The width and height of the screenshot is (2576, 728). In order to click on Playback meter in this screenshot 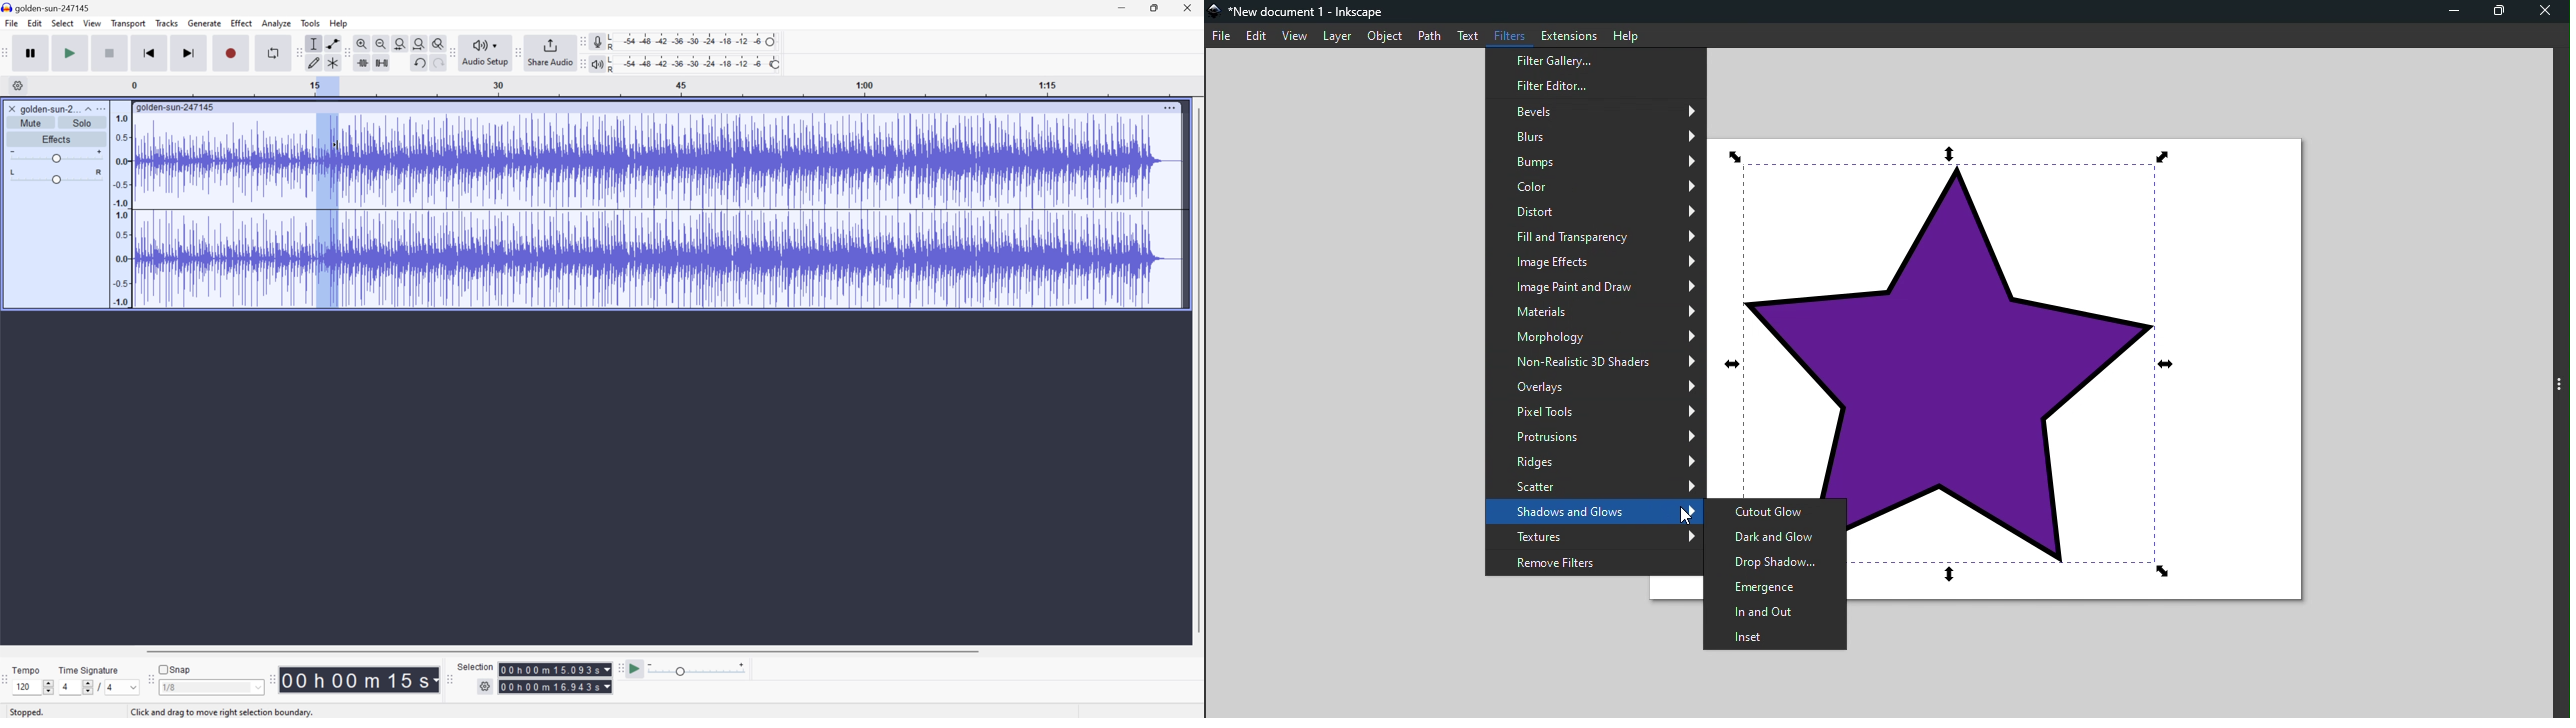, I will do `click(596, 65)`.